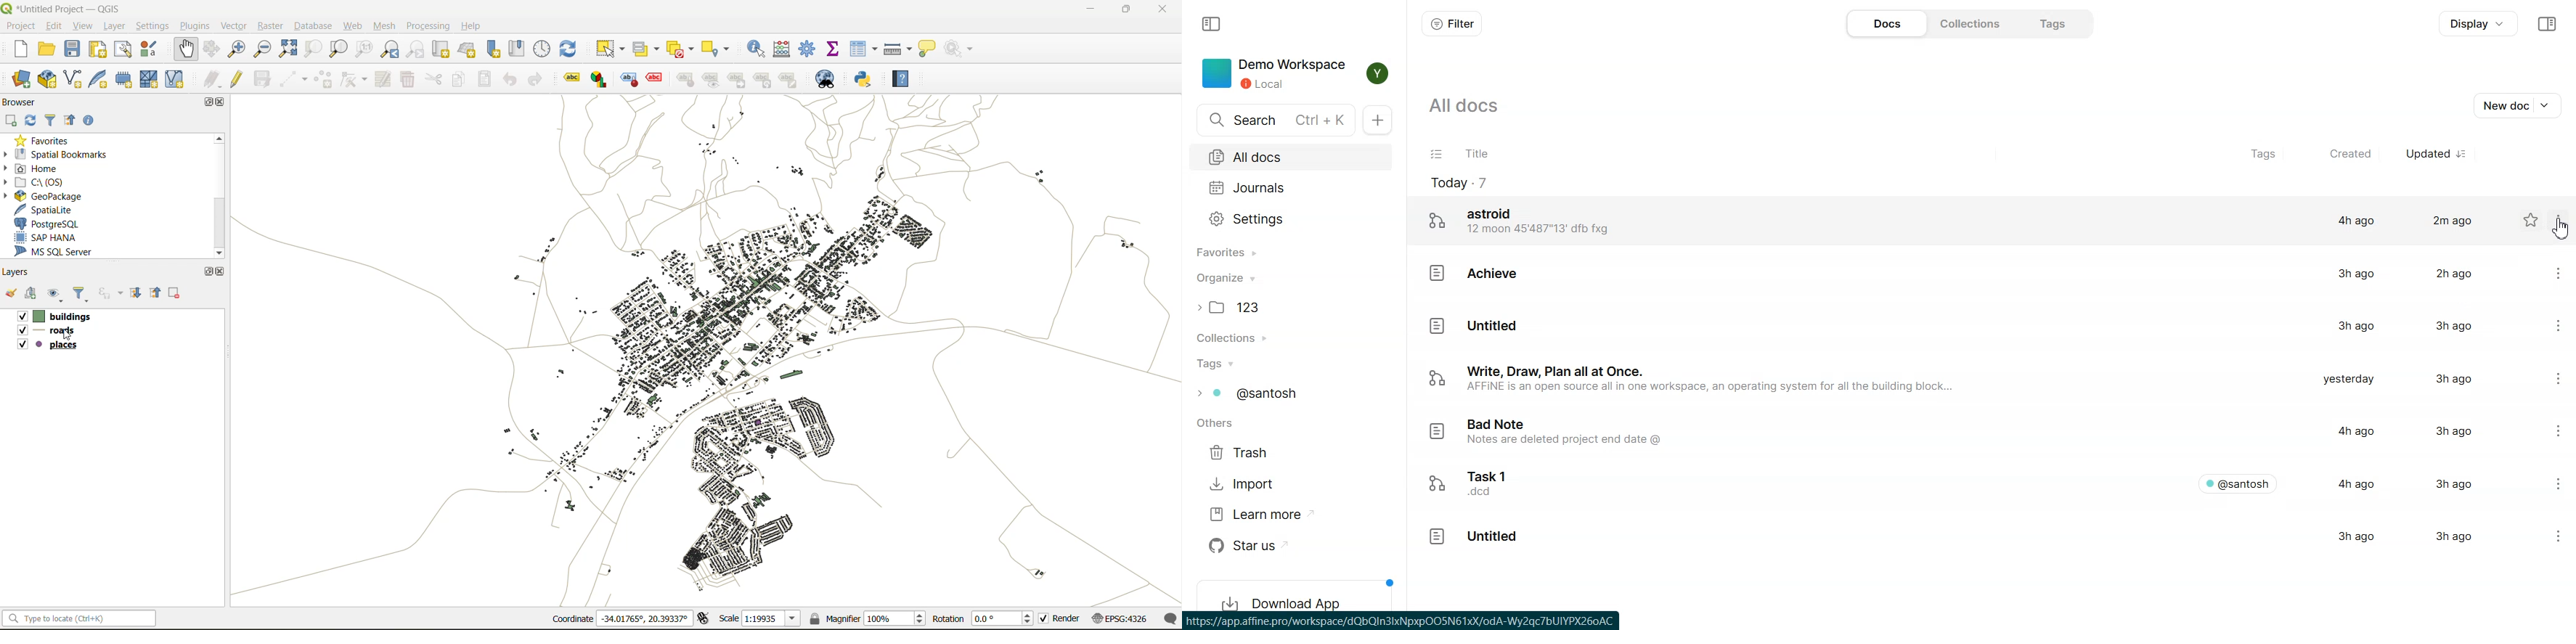 The width and height of the screenshot is (2576, 644). What do you see at coordinates (47, 142) in the screenshot?
I see `favorites` at bounding box center [47, 142].